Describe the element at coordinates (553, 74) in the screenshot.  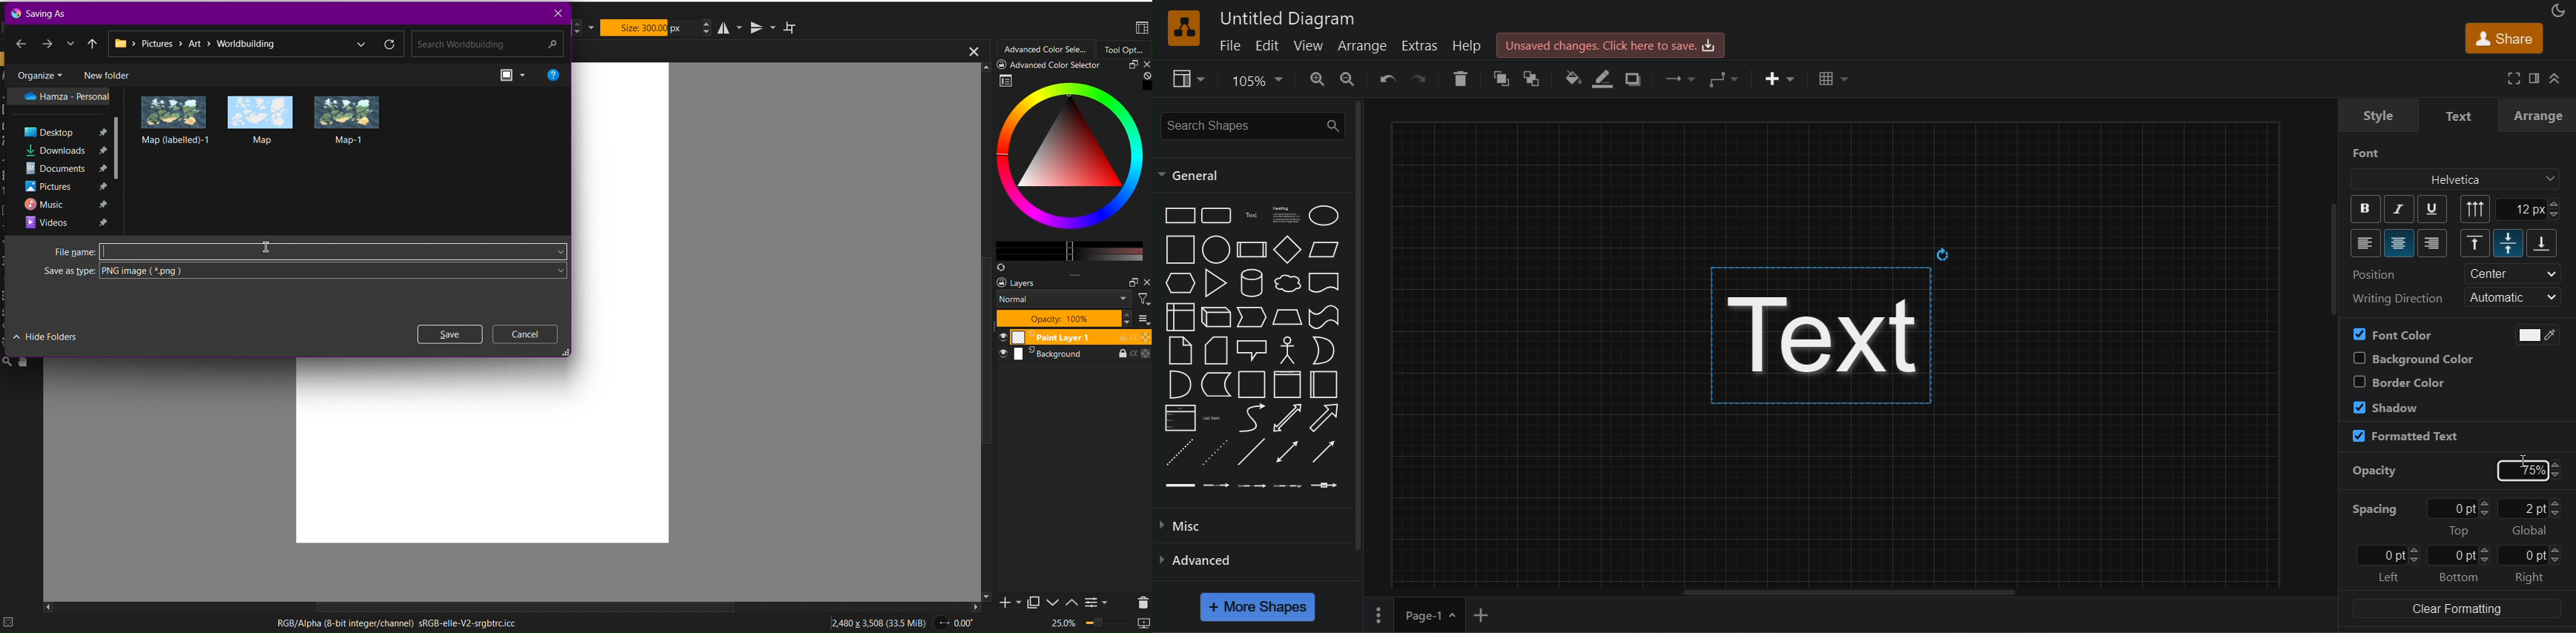
I see `Help` at that location.